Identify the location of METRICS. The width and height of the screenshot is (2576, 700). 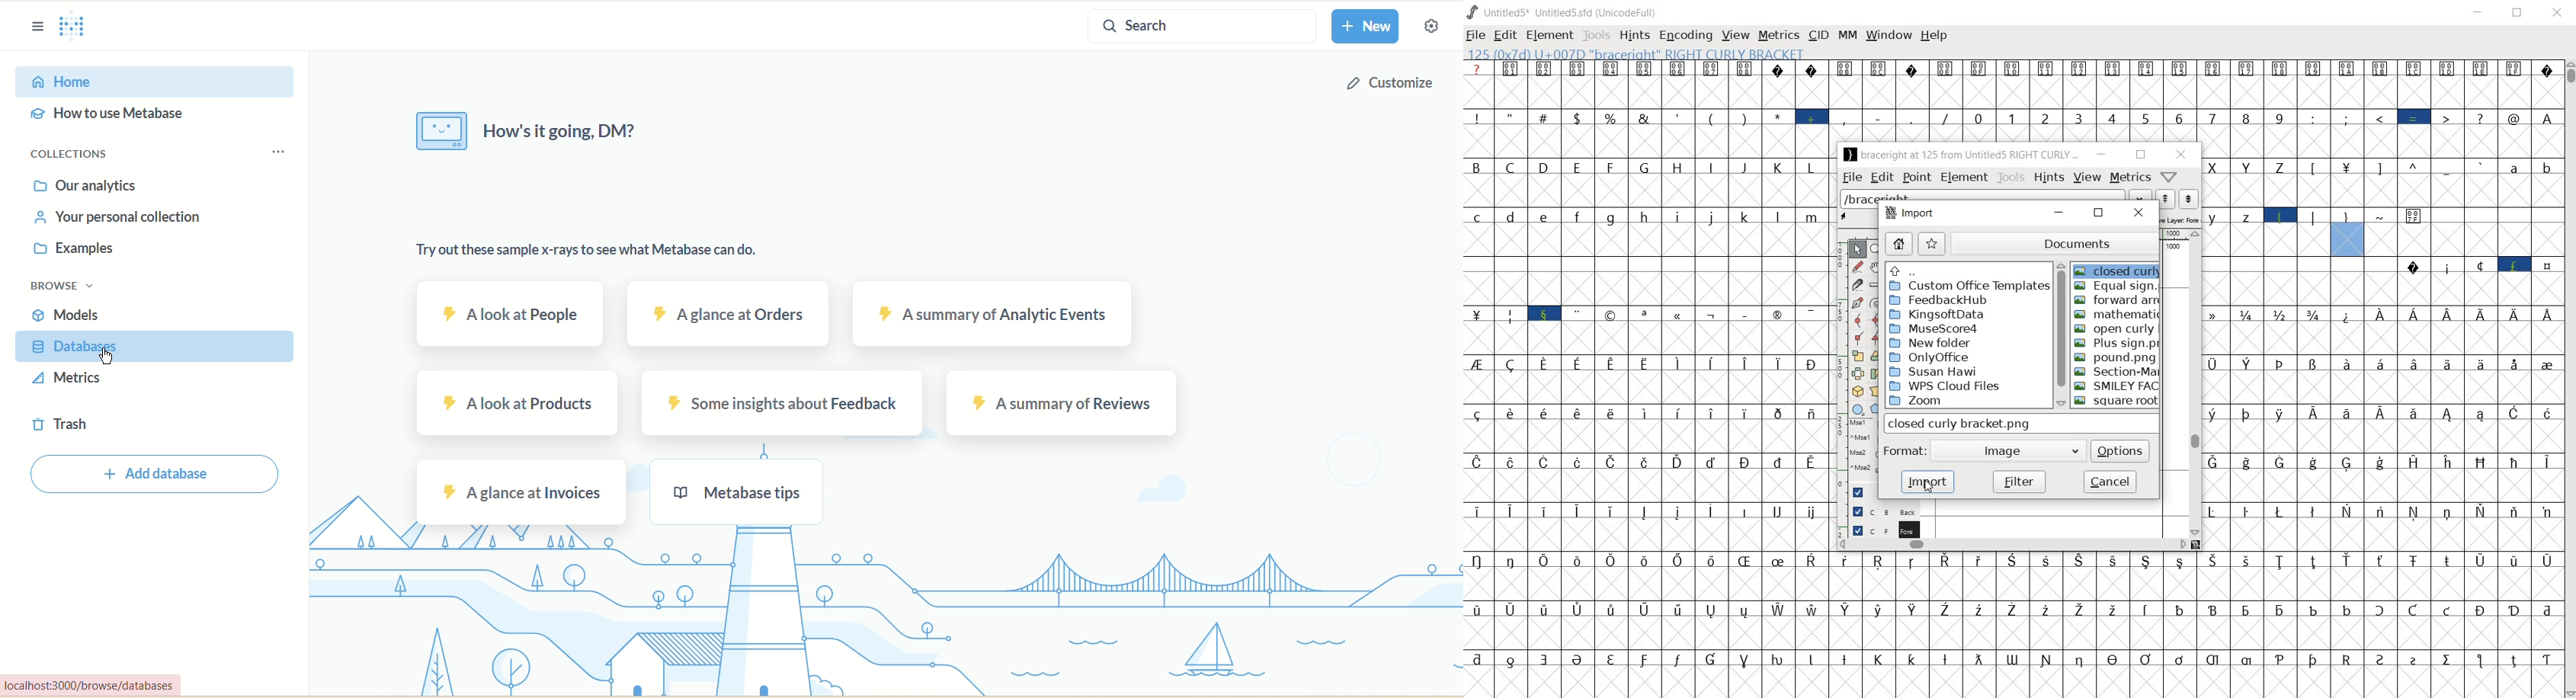
(1778, 36).